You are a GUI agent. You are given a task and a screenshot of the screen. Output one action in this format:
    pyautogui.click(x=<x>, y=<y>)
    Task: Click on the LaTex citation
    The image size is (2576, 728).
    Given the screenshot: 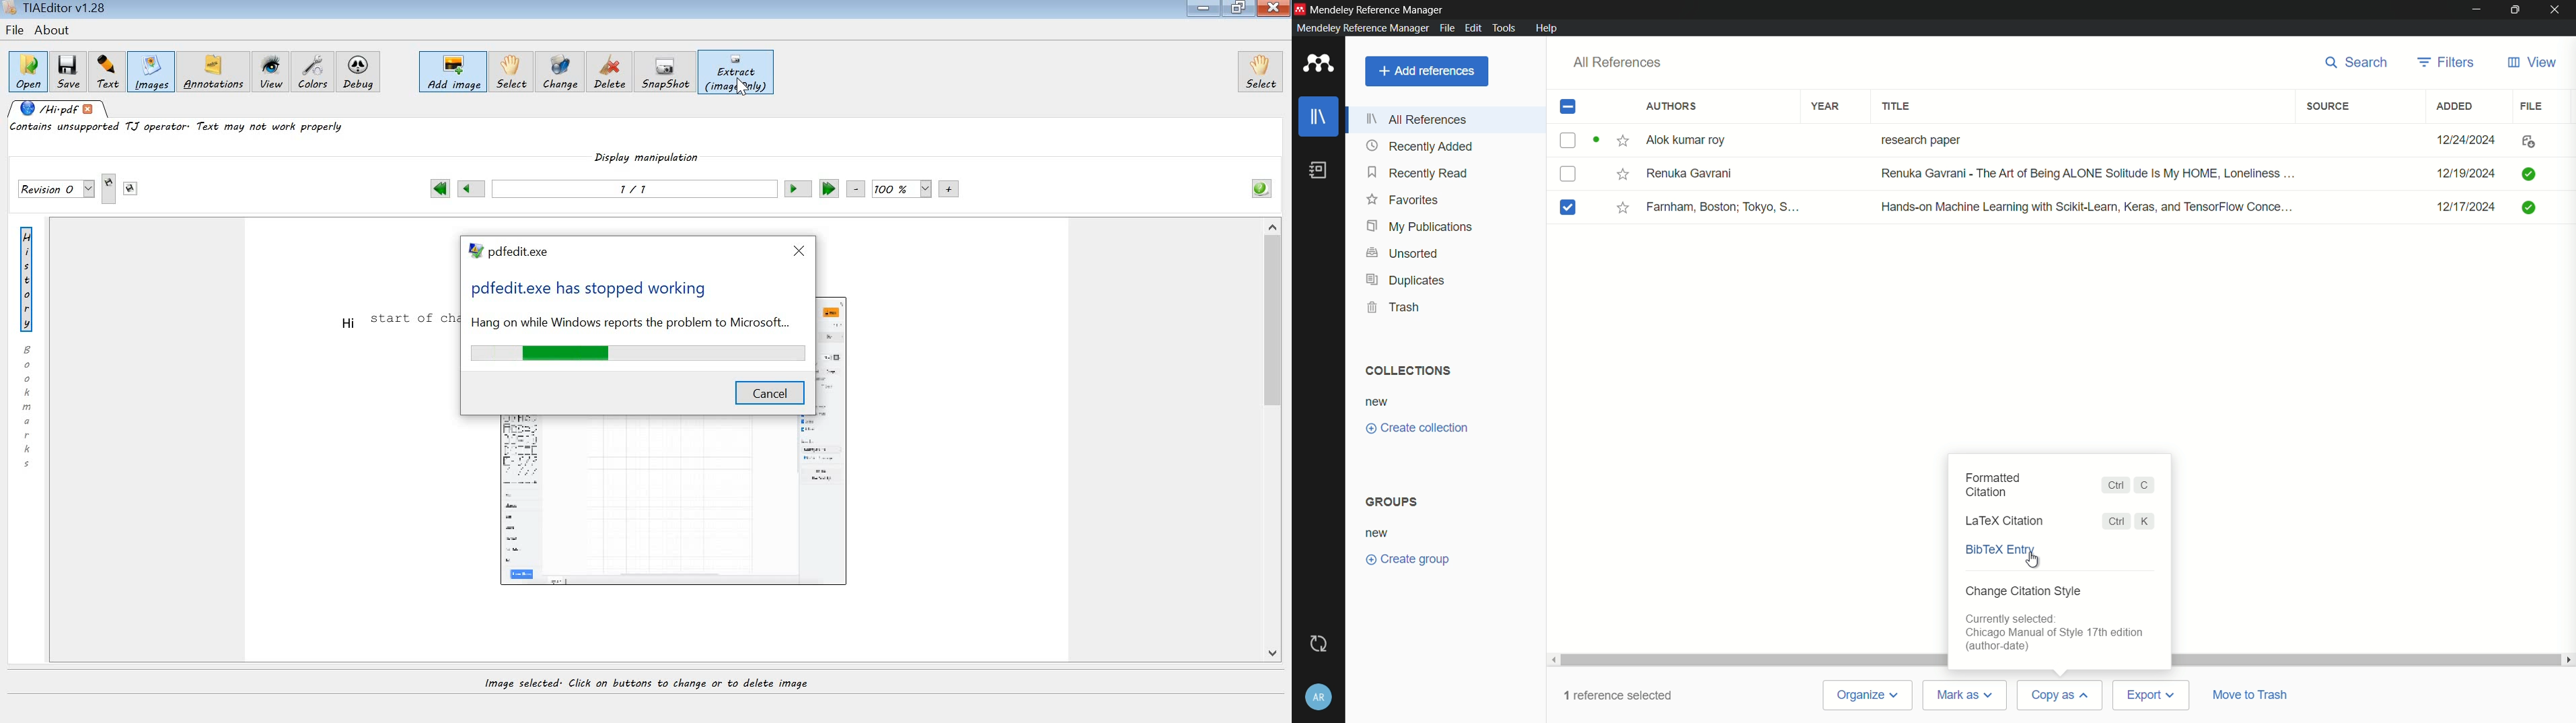 What is the action you would take?
    pyautogui.click(x=2007, y=520)
    